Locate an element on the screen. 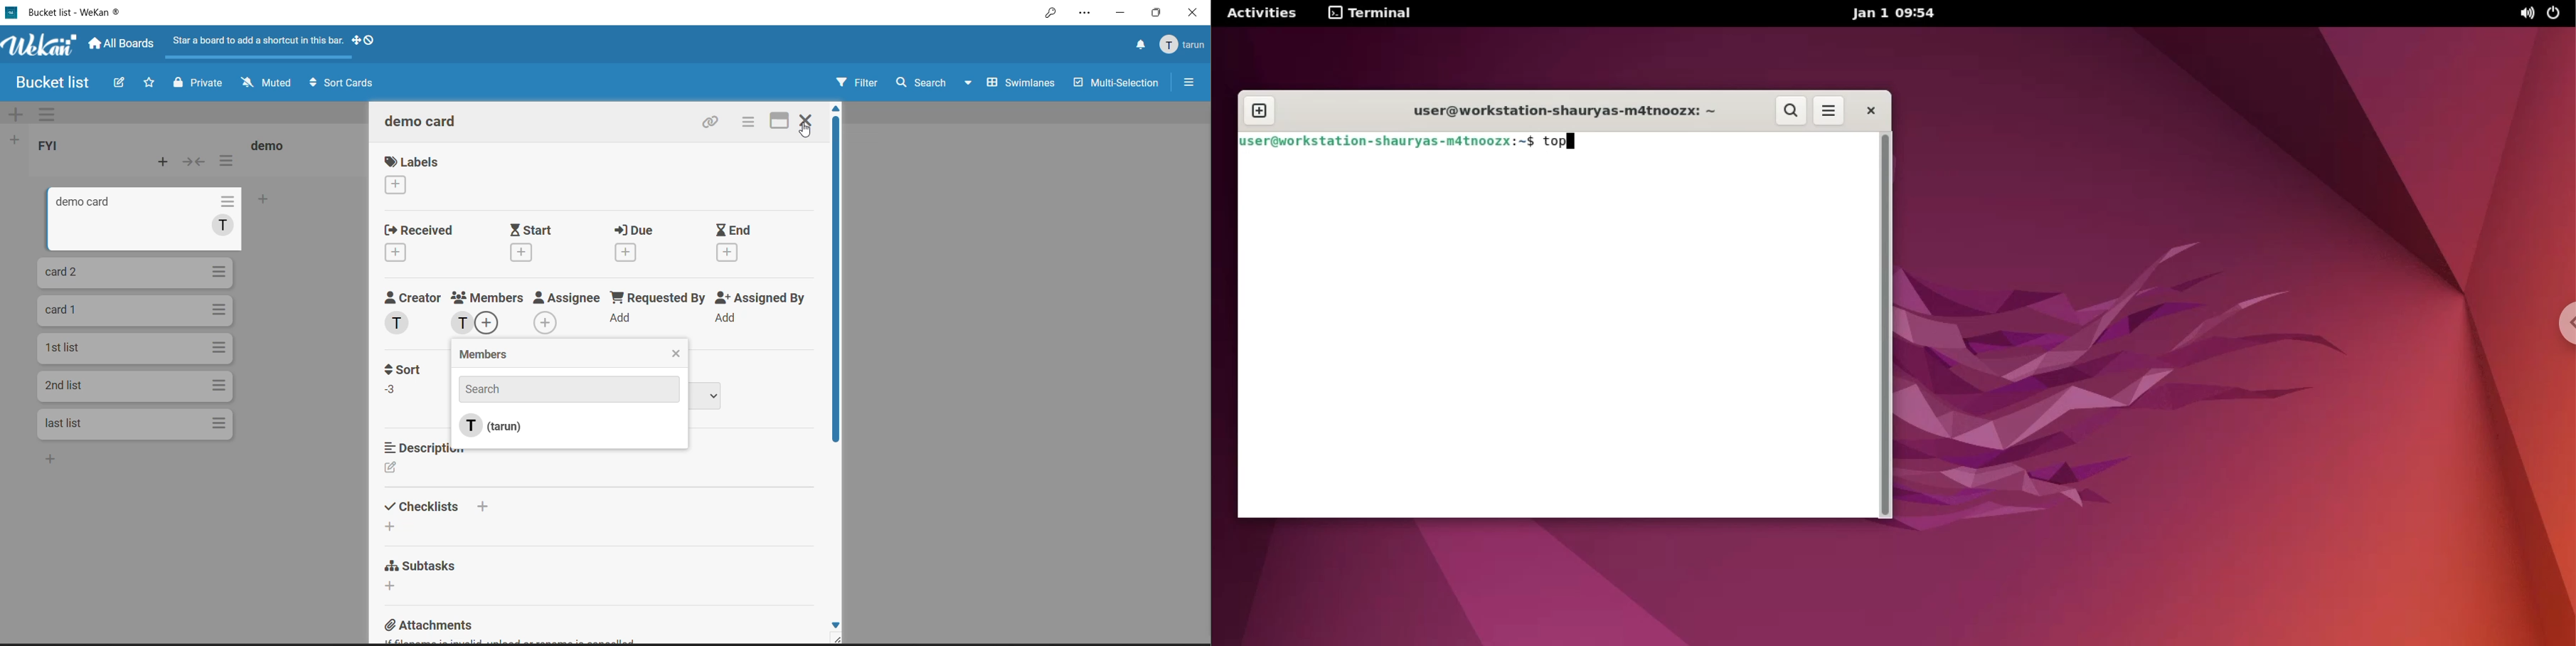 Image resolution: width=2576 pixels, height=672 pixels. multi selection is located at coordinates (1116, 83).